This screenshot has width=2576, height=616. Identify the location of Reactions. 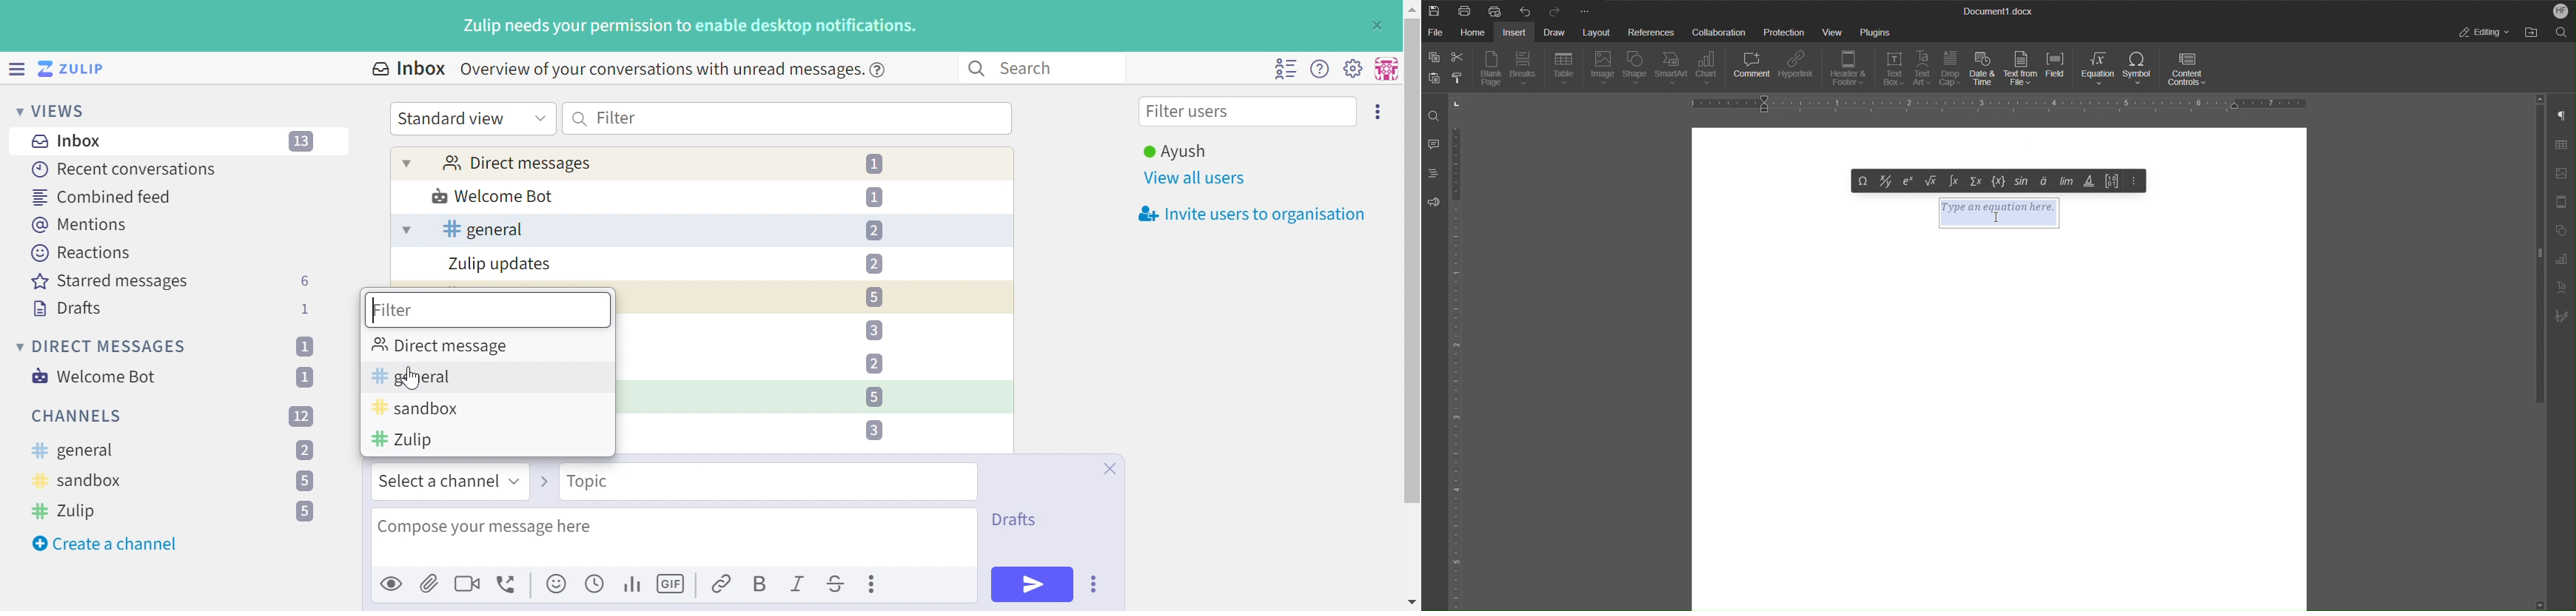
(81, 253).